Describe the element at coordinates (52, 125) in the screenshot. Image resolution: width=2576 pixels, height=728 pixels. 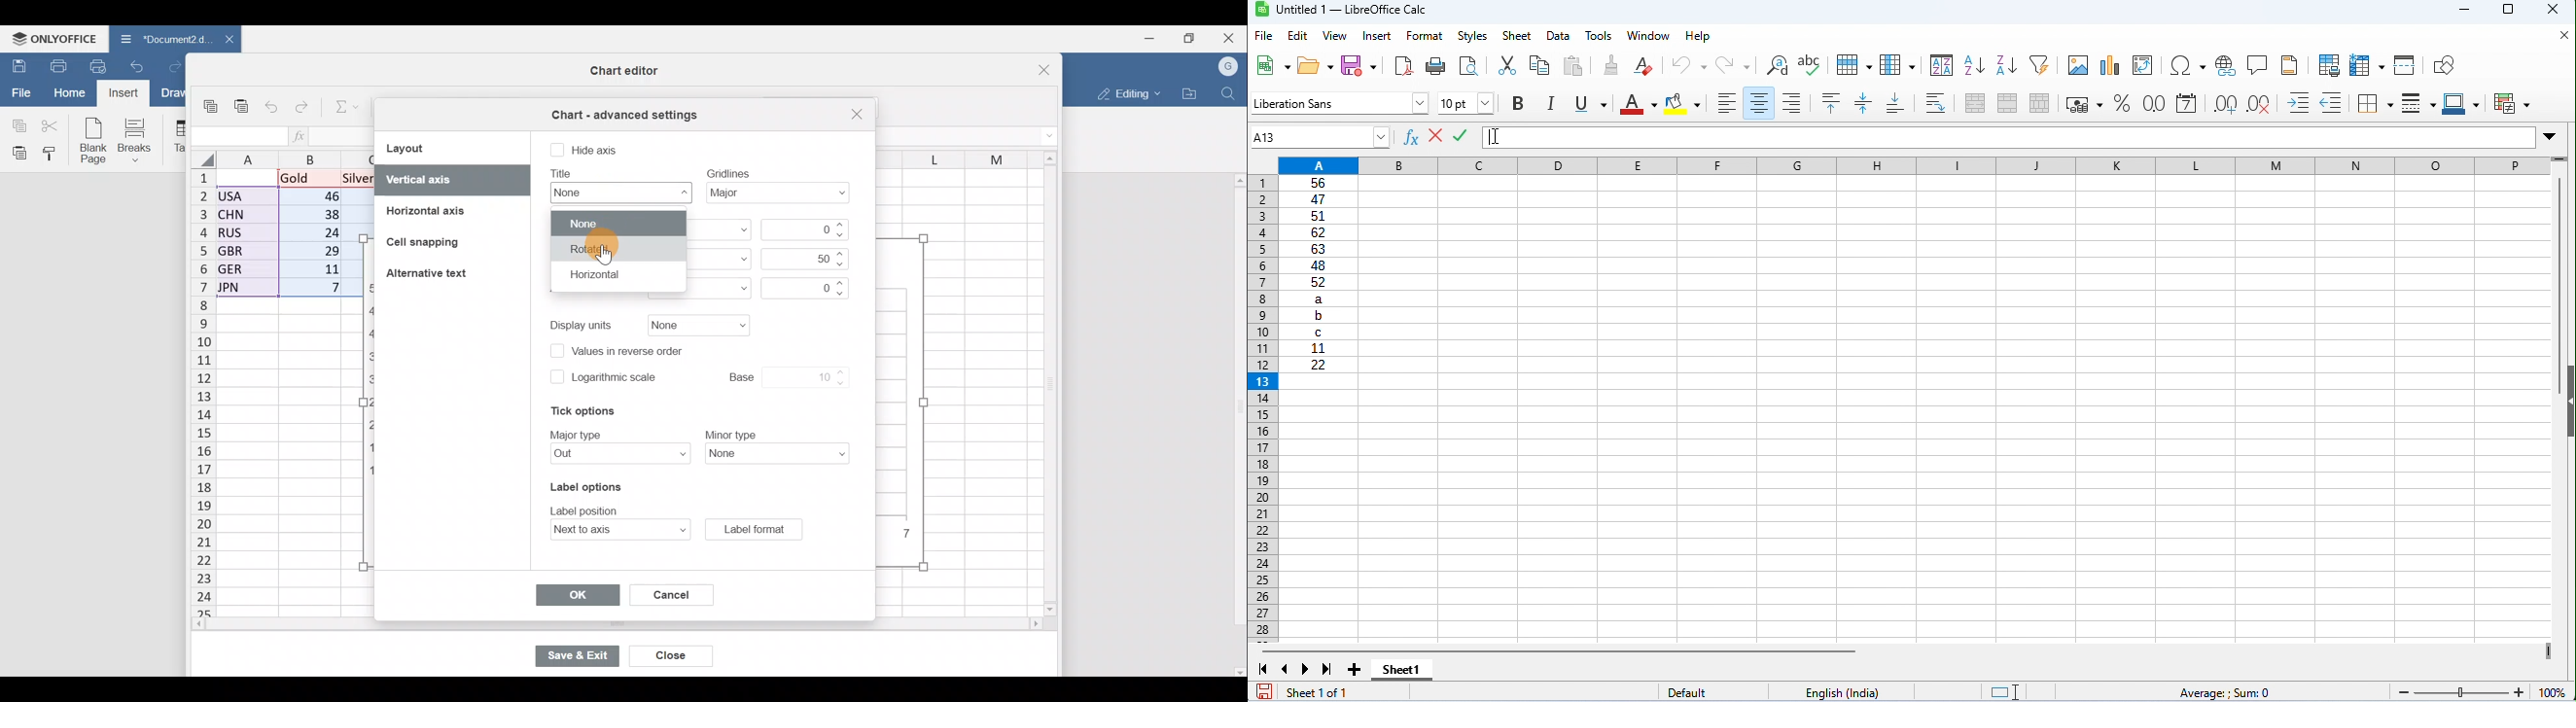
I see `Cut` at that location.